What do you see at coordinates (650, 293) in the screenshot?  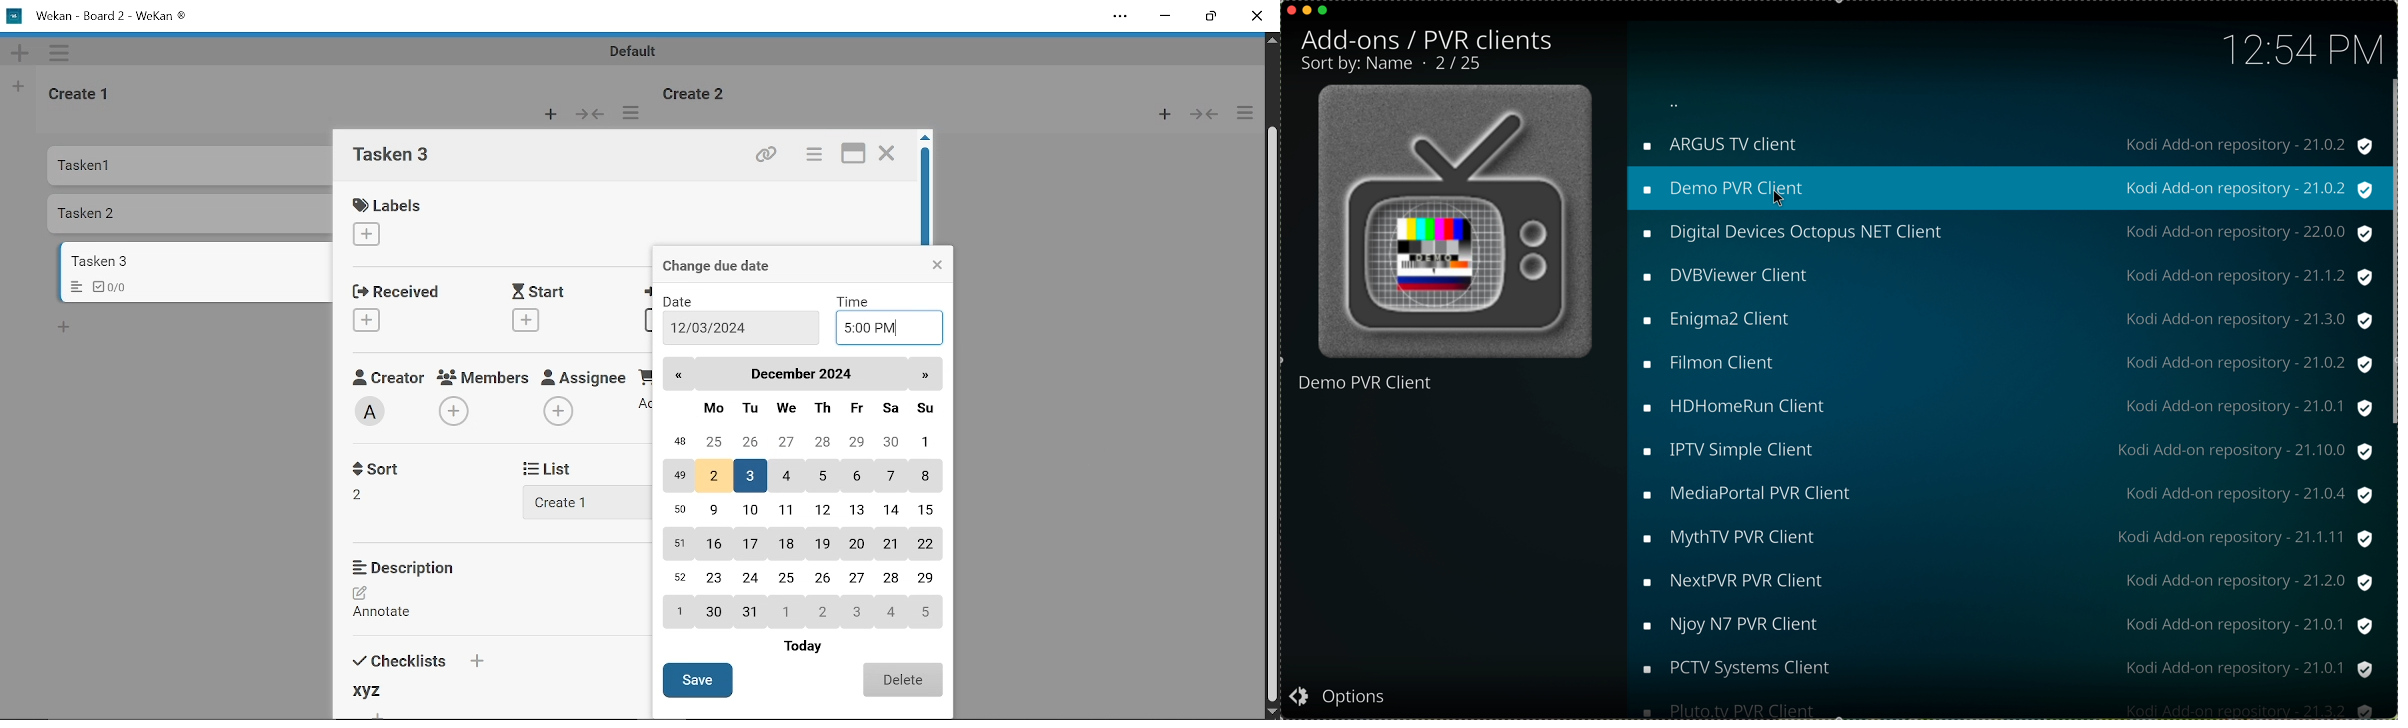 I see `Due` at bounding box center [650, 293].